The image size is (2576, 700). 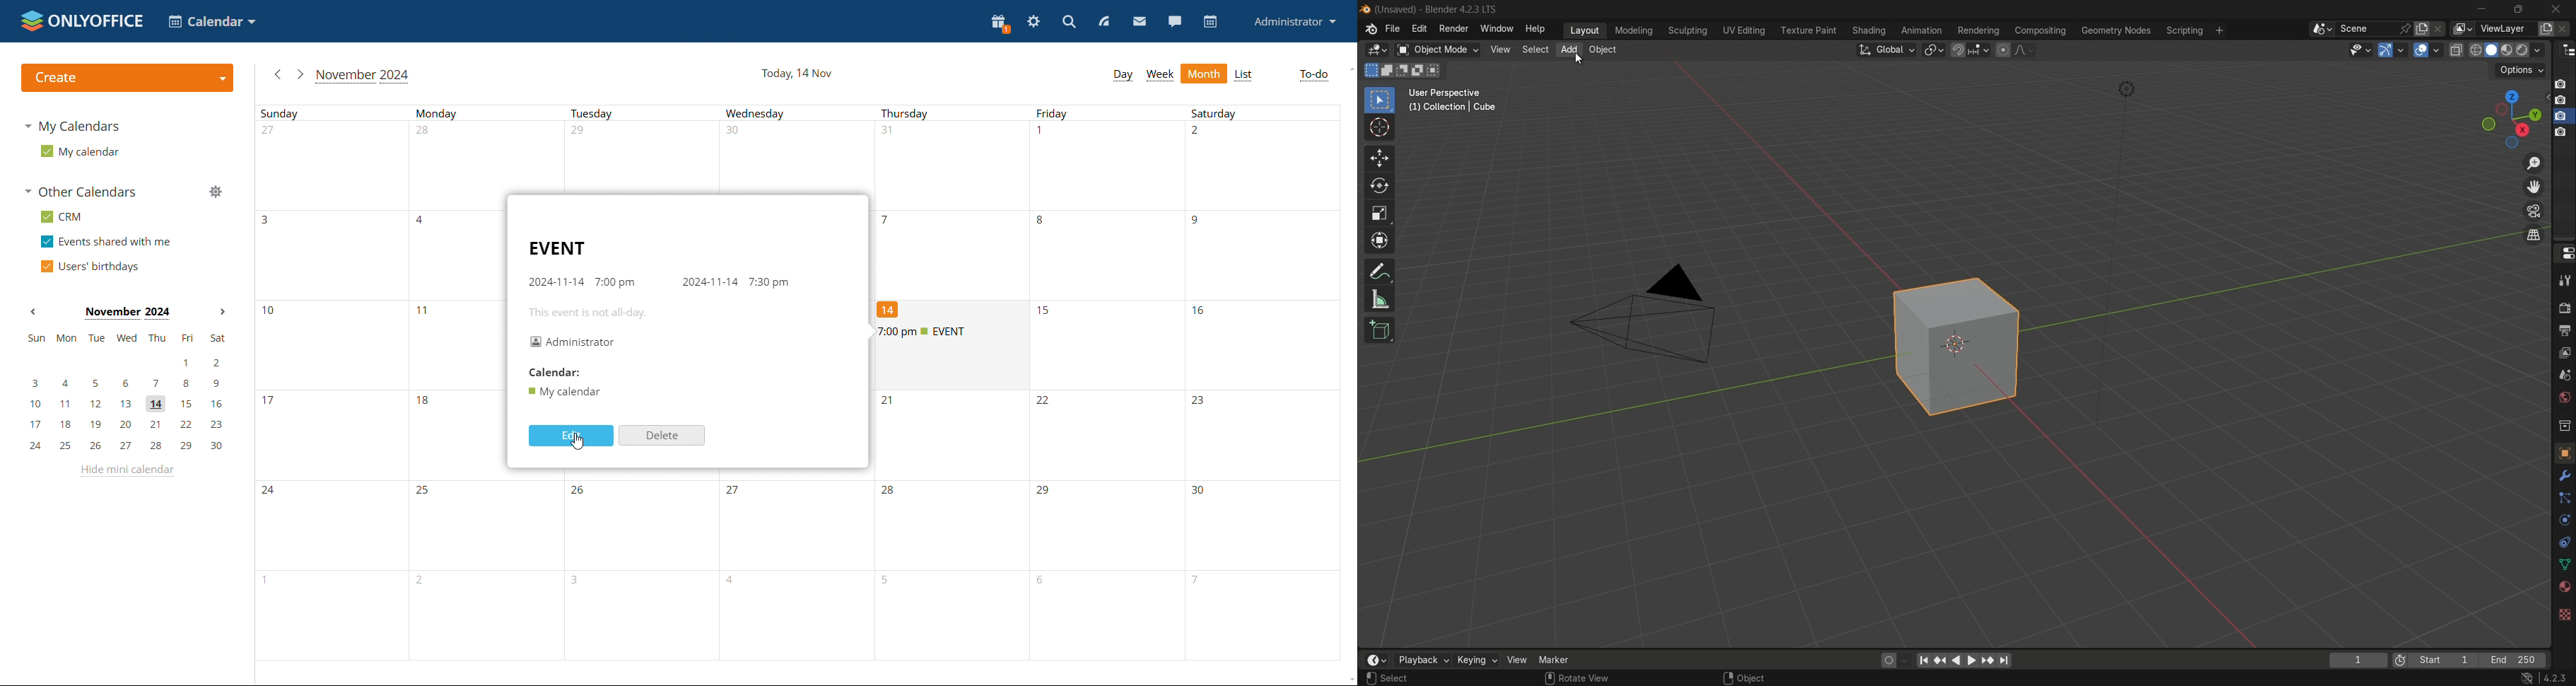 What do you see at coordinates (1381, 242) in the screenshot?
I see `transformation` at bounding box center [1381, 242].